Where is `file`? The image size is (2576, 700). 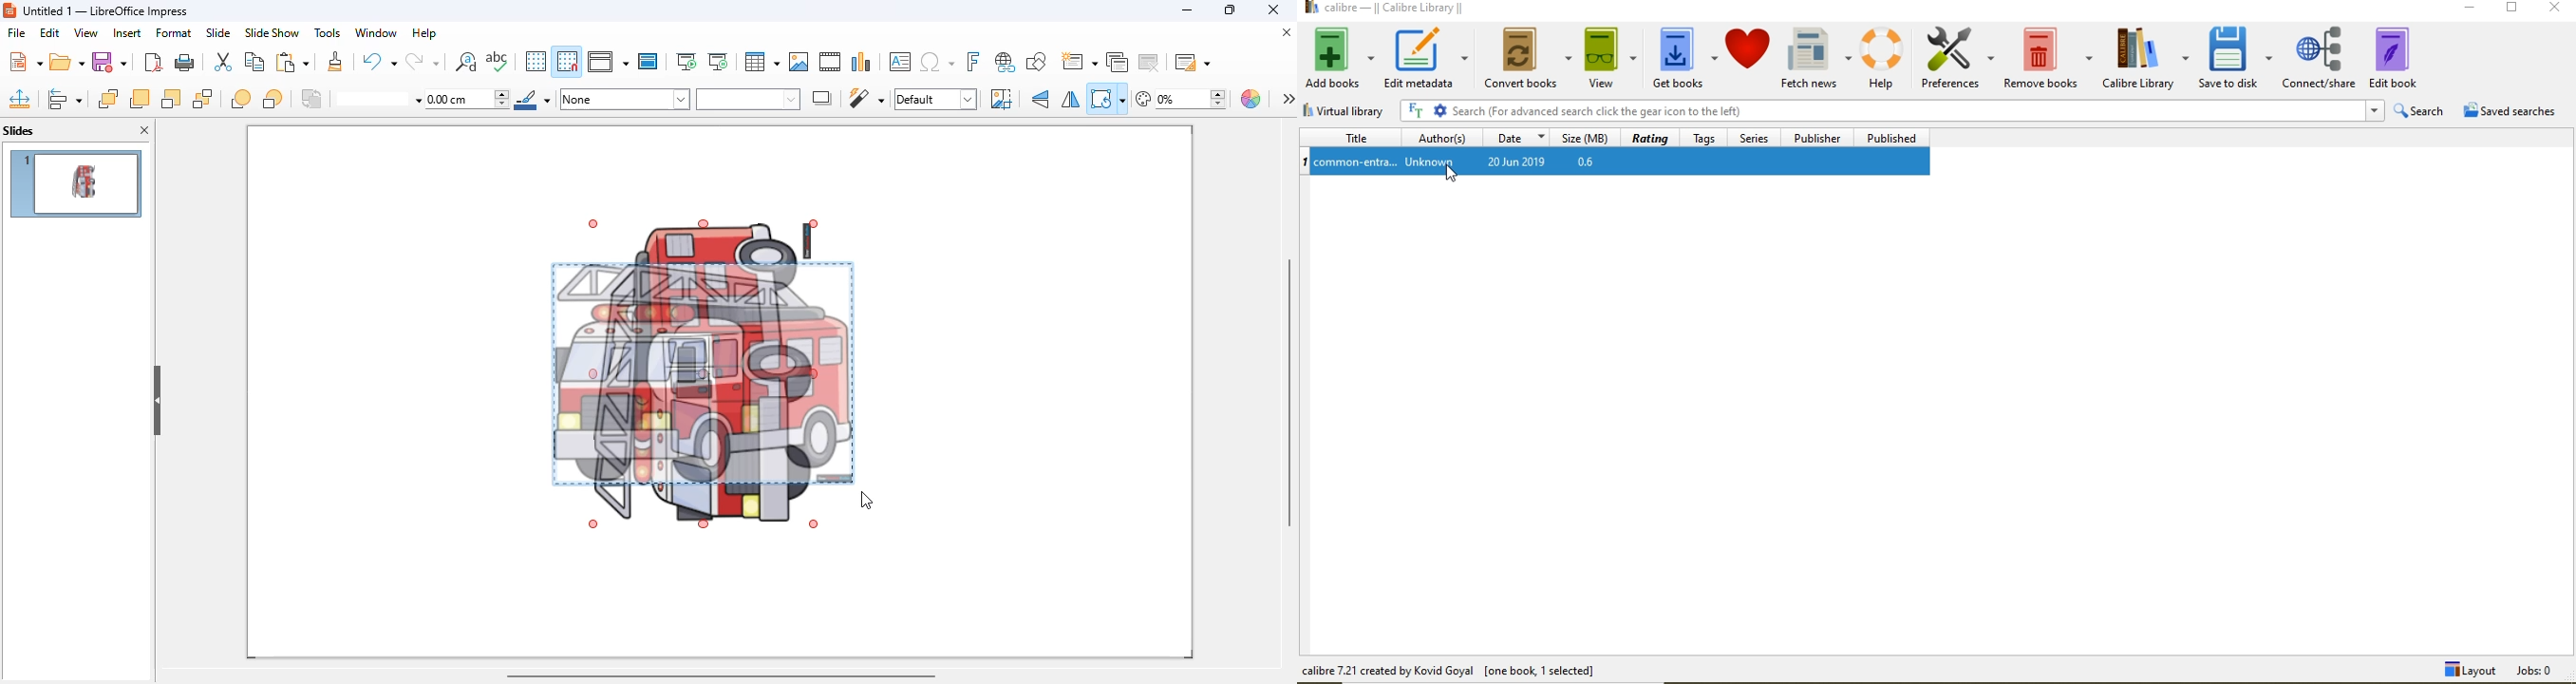
file is located at coordinates (17, 32).